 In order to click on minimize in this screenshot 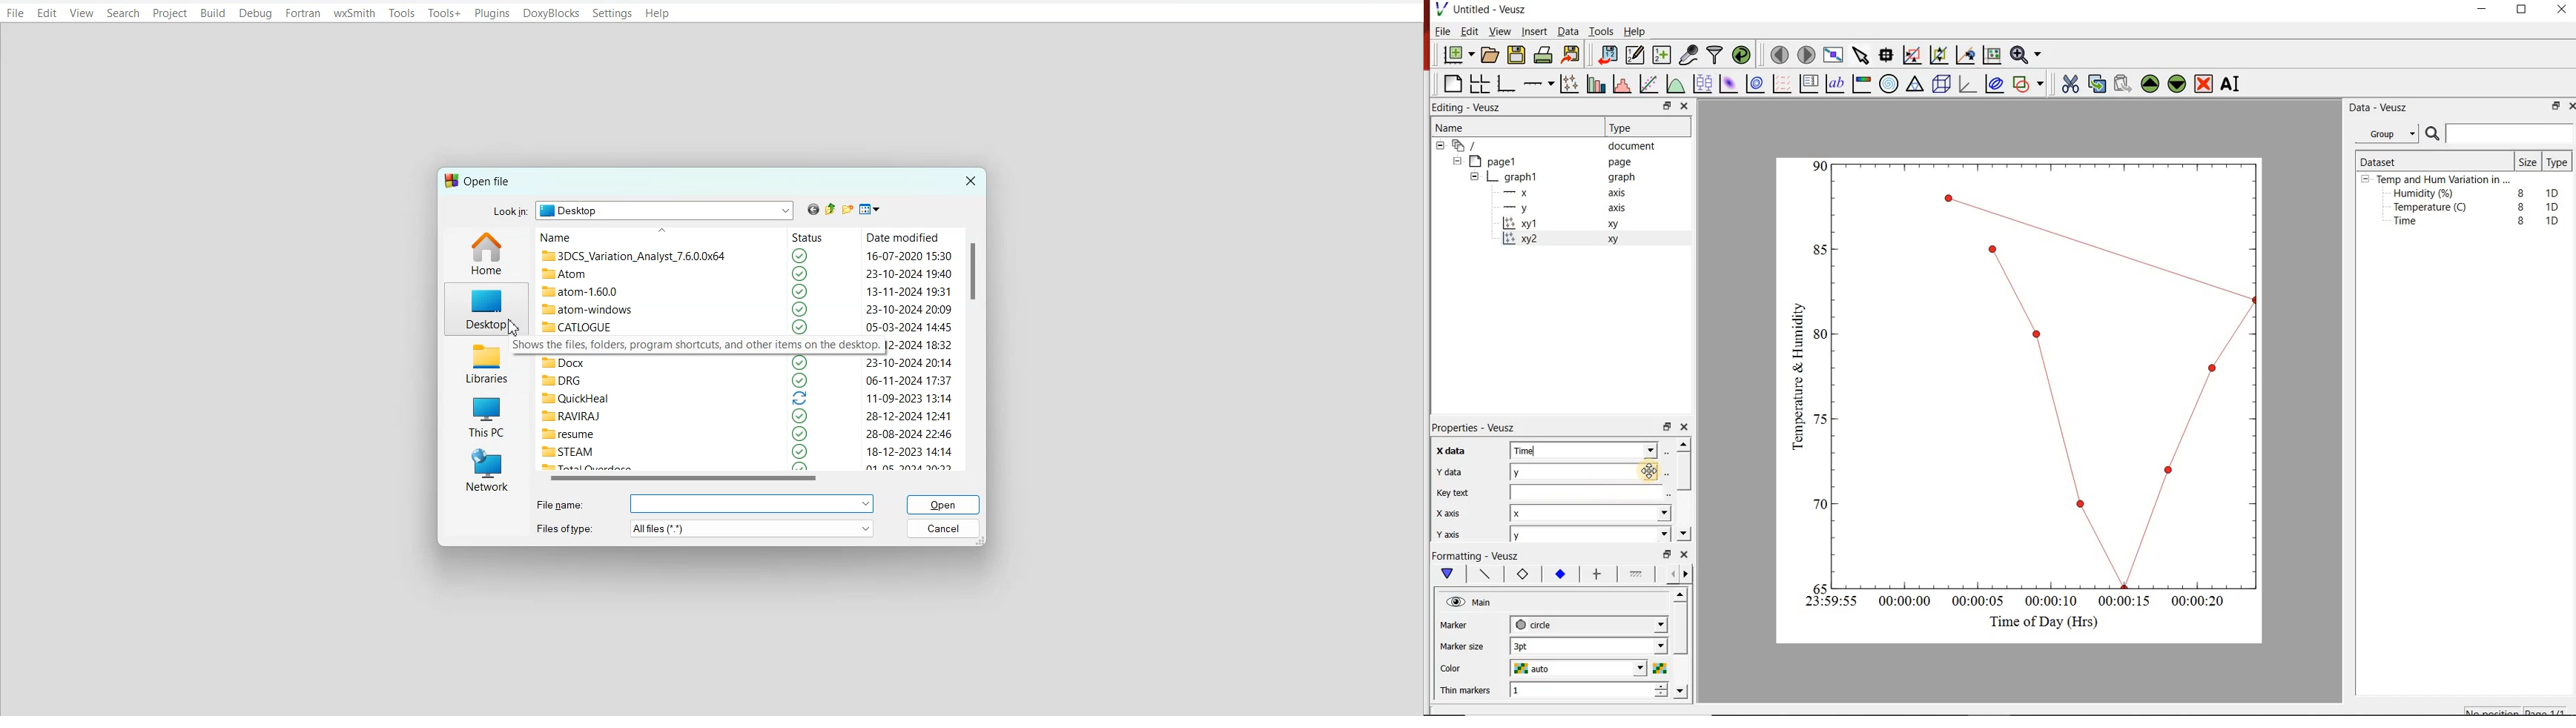, I will do `click(2487, 10)`.